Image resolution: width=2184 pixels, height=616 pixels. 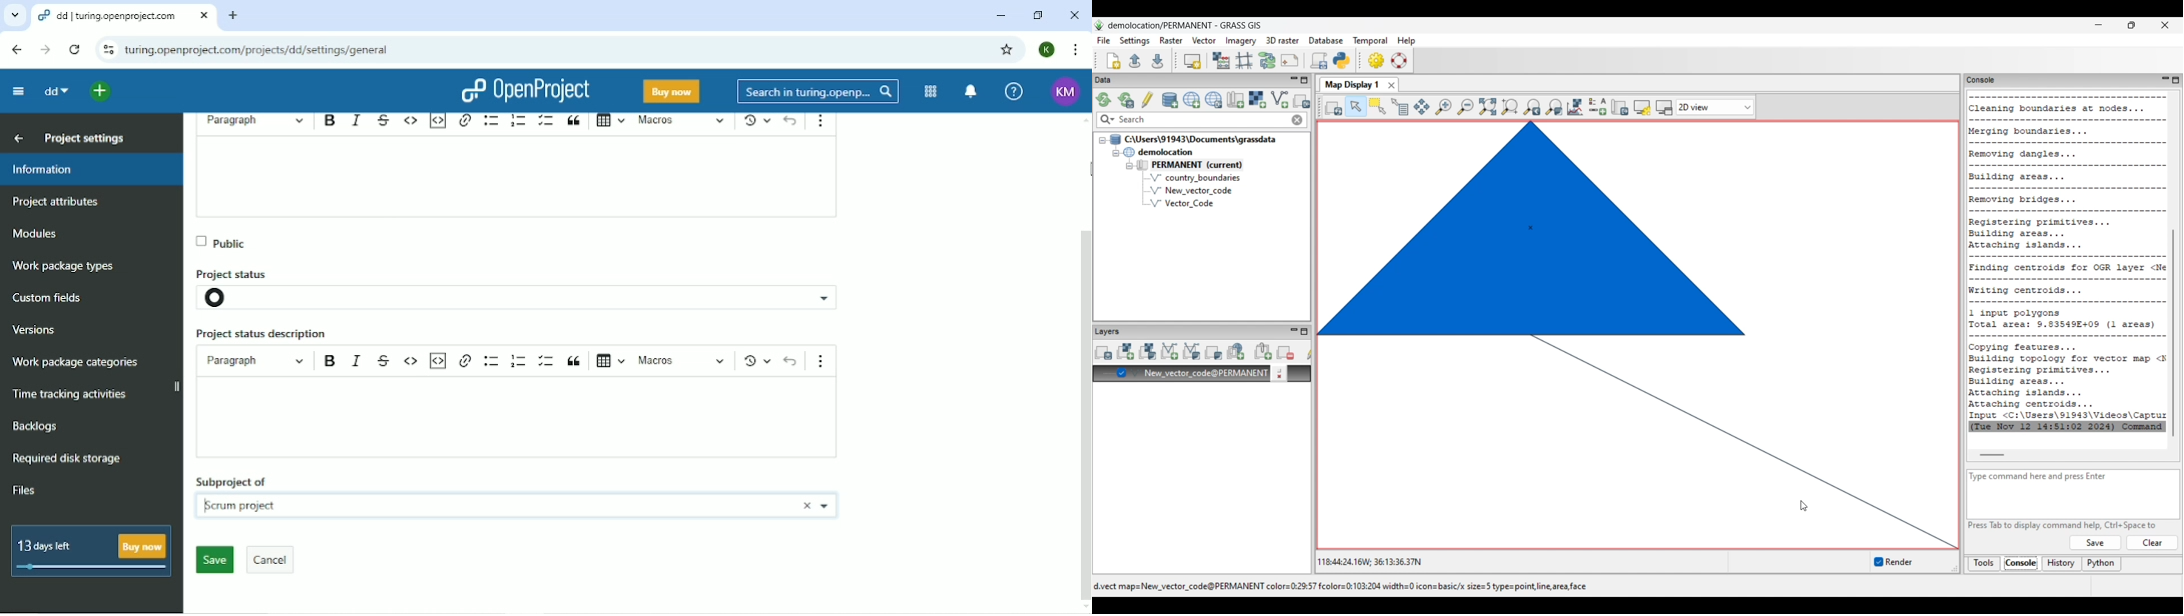 What do you see at coordinates (1370, 41) in the screenshot?
I see `Temporal menu` at bounding box center [1370, 41].